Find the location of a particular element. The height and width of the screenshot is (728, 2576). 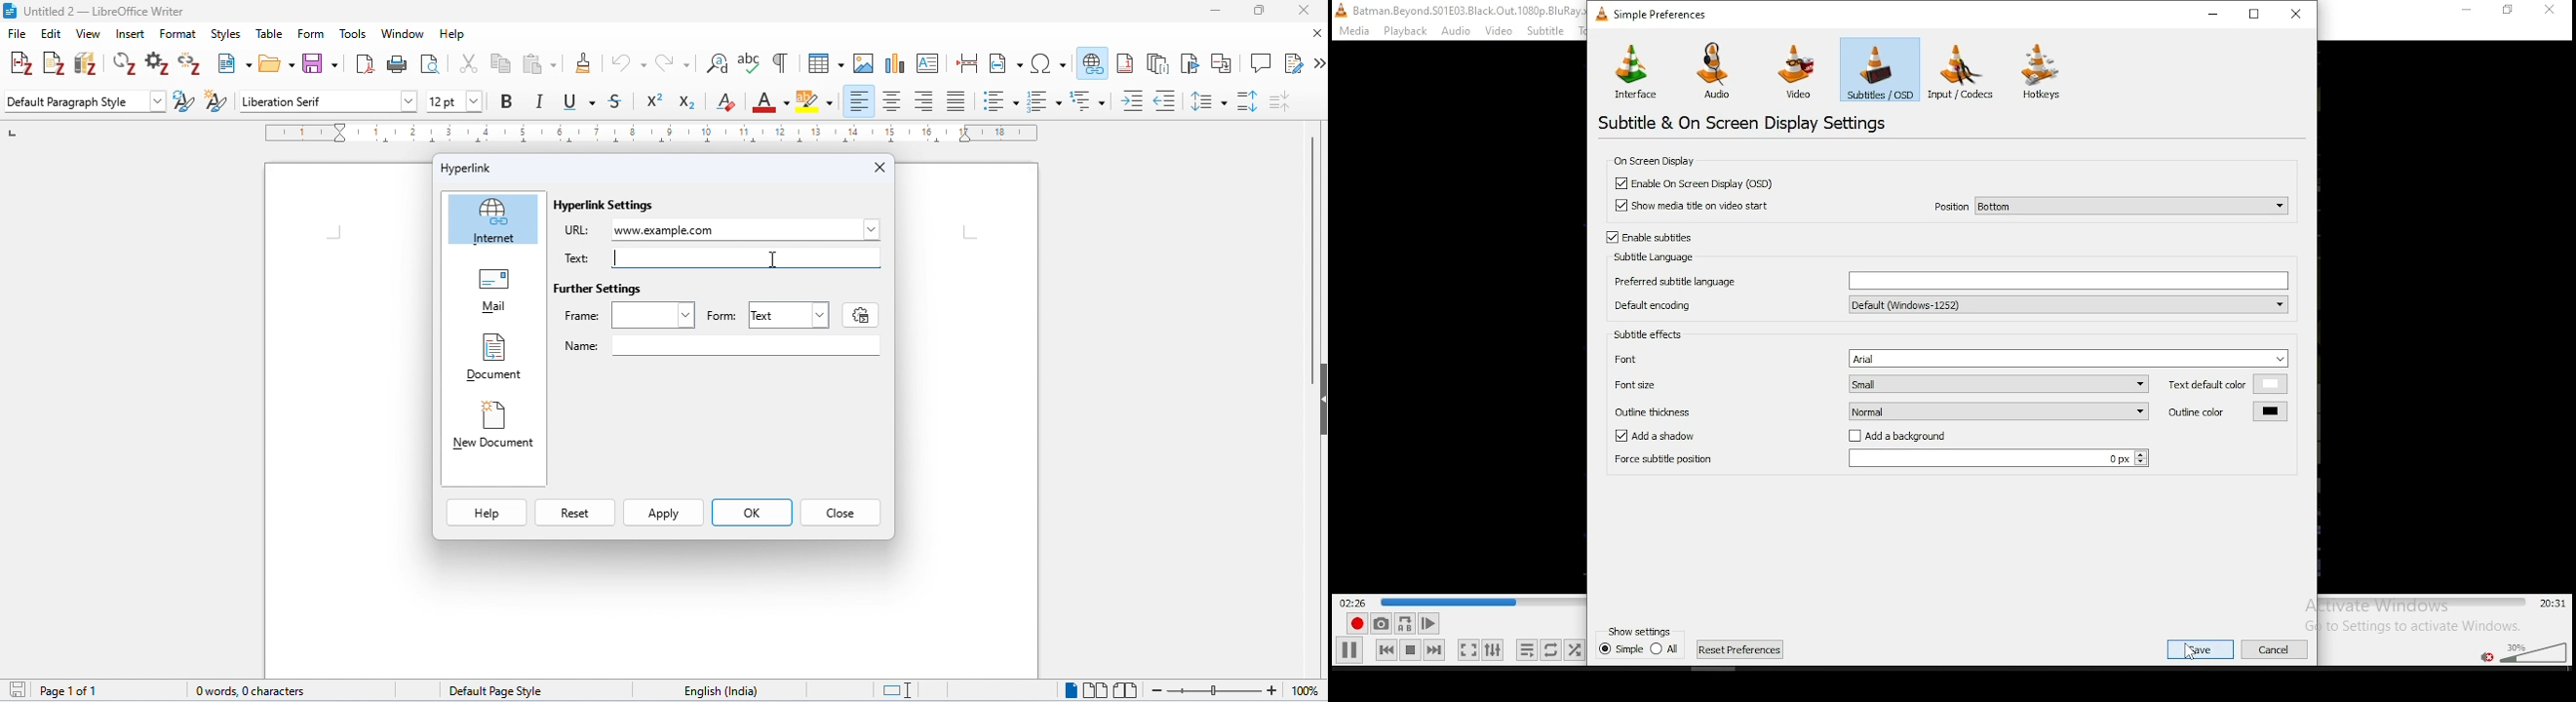

update selected style is located at coordinates (185, 102).